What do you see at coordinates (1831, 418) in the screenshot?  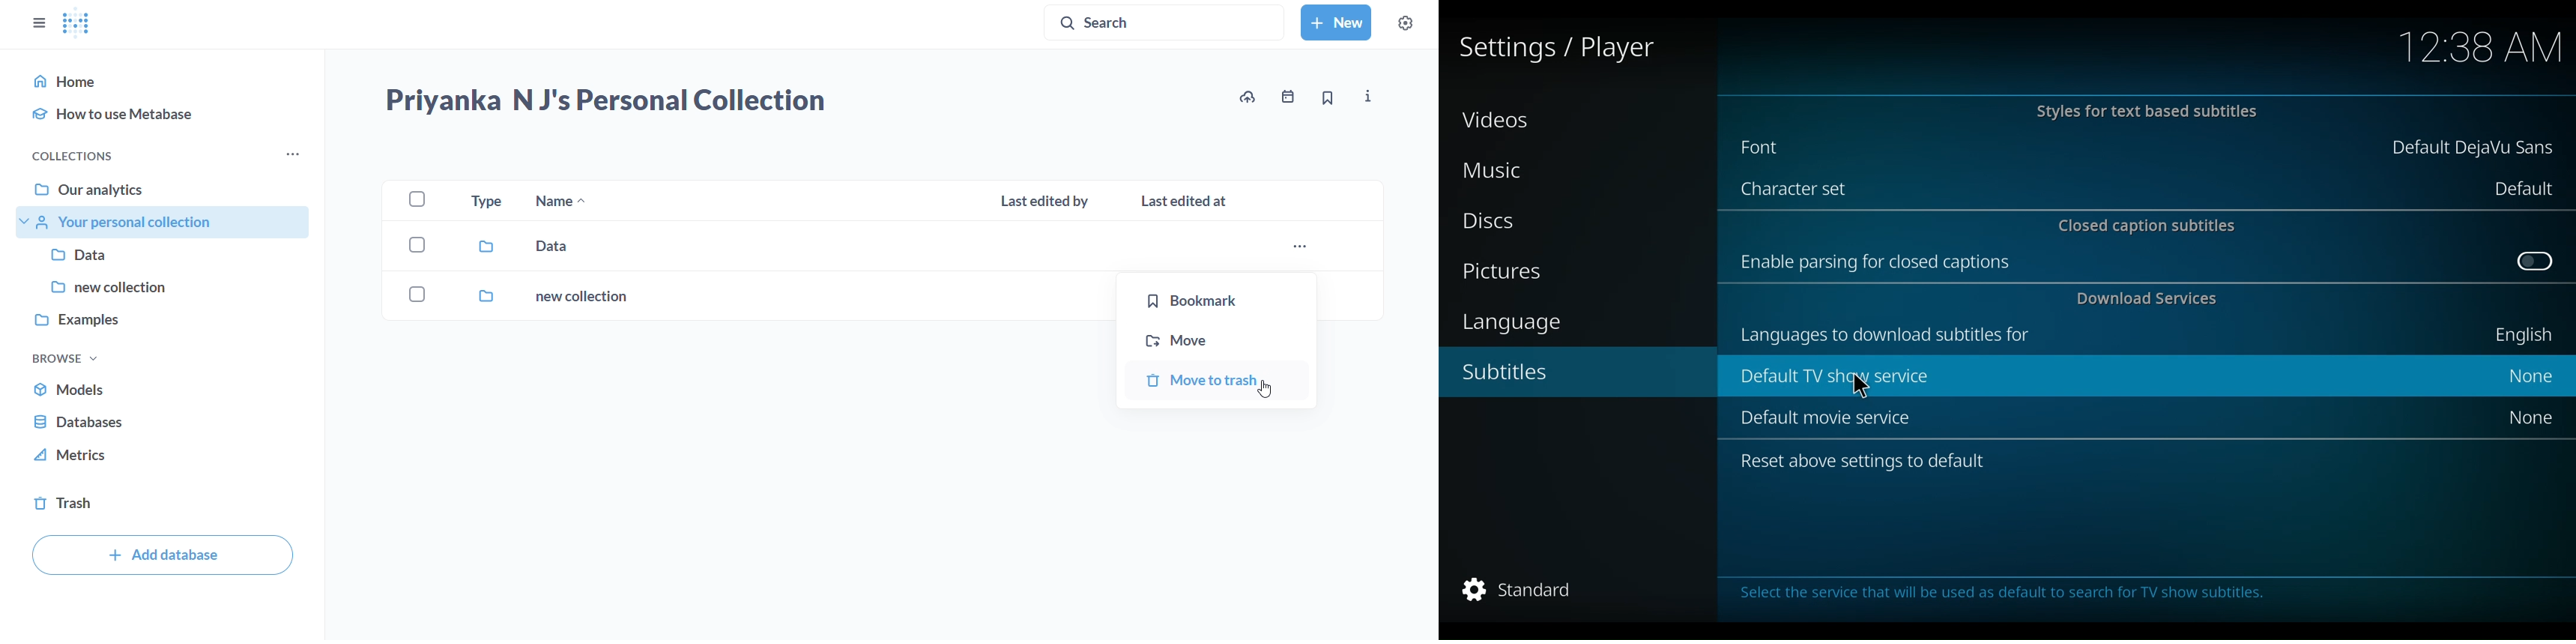 I see `Default movie service` at bounding box center [1831, 418].